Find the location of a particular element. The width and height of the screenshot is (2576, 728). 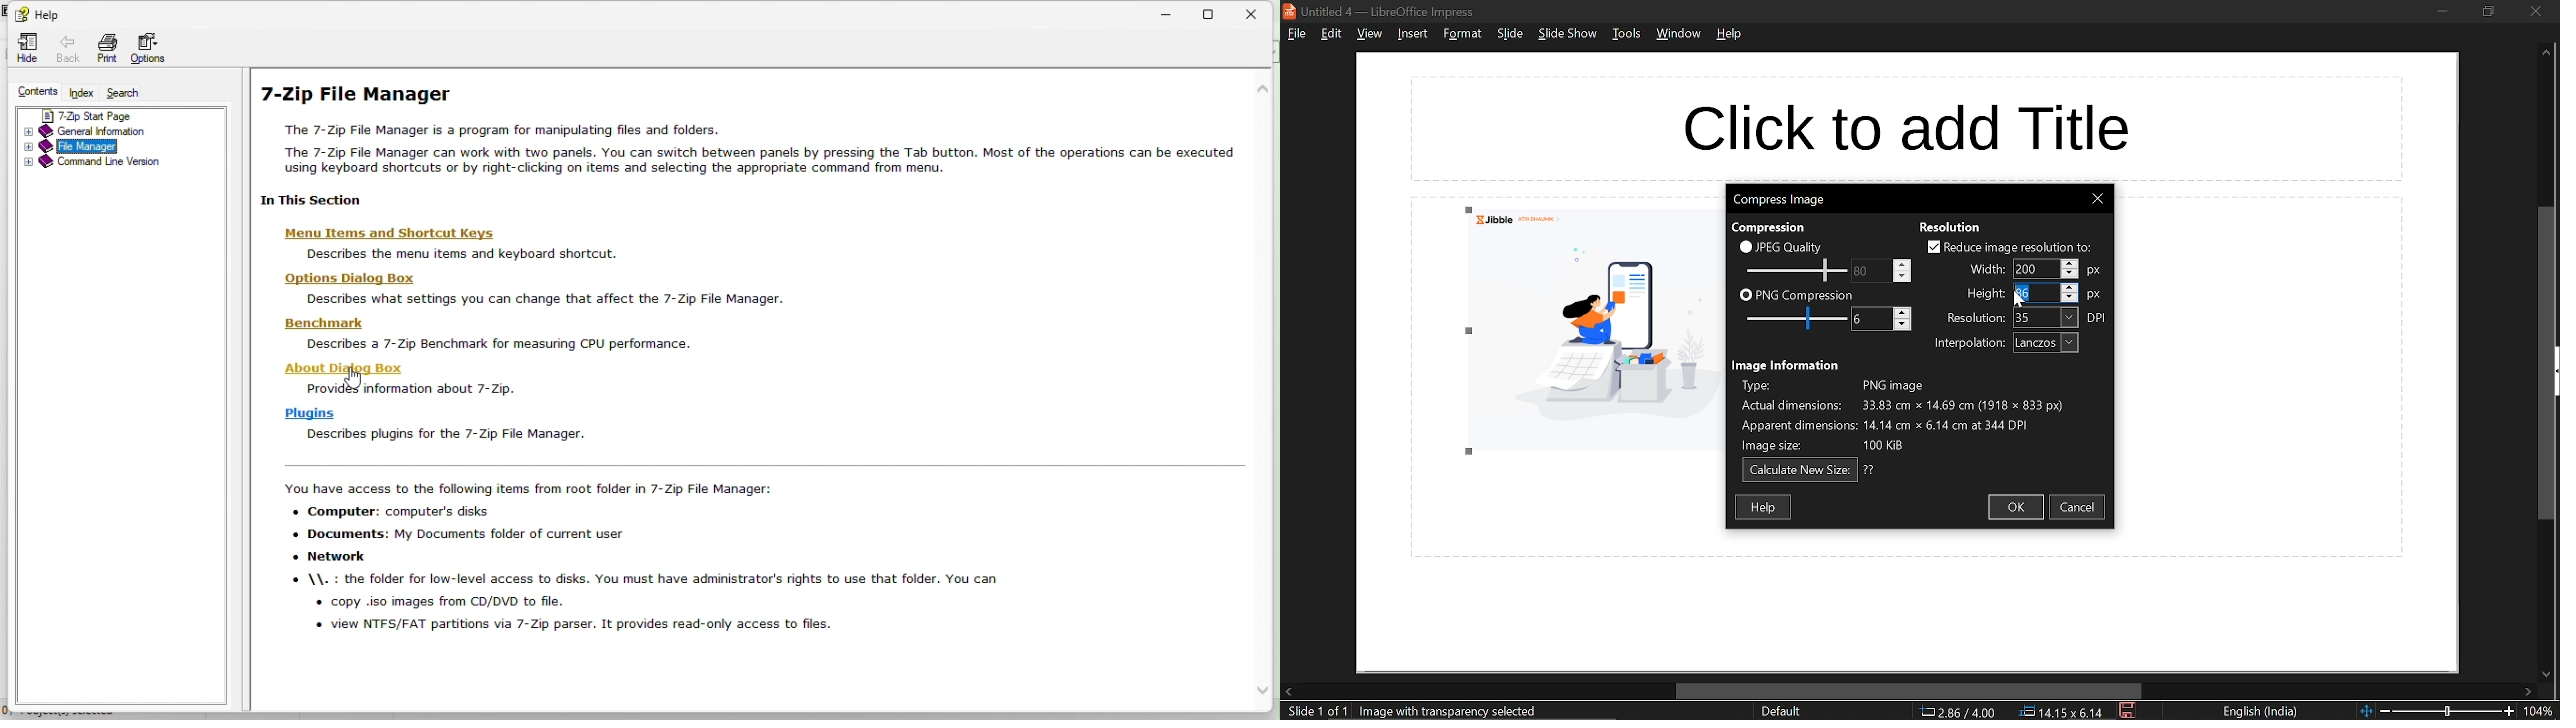

Options is located at coordinates (151, 47).